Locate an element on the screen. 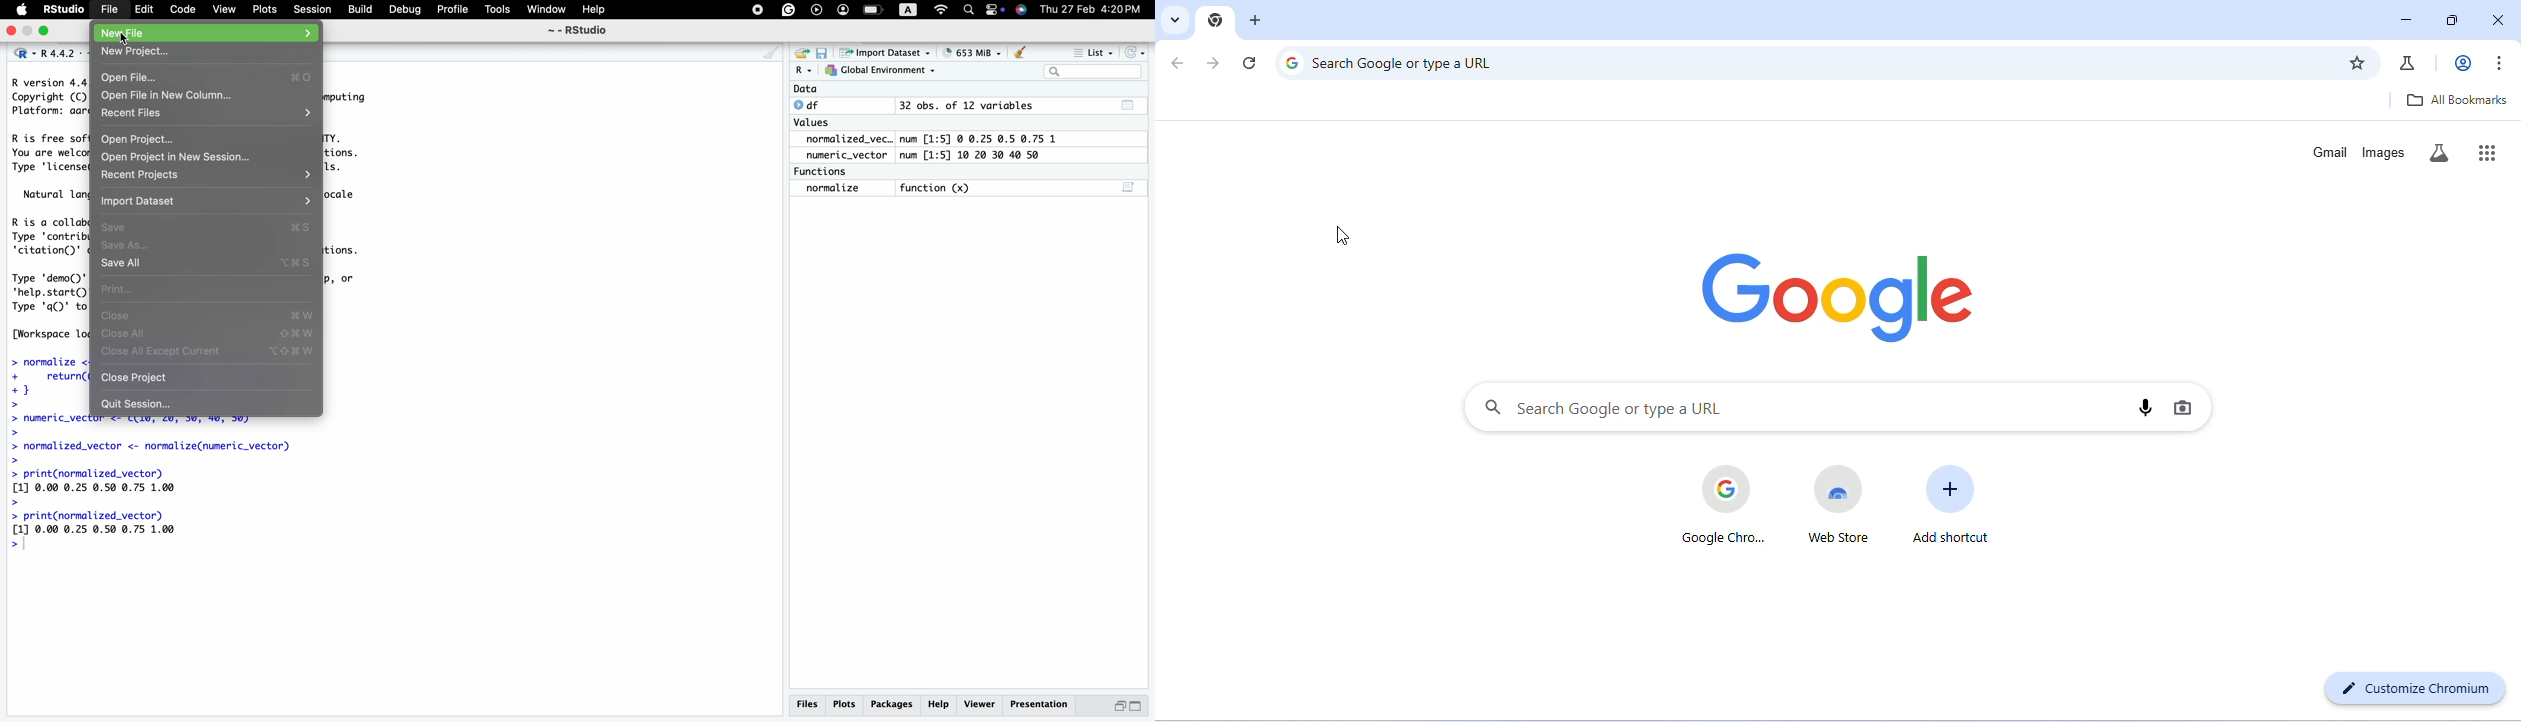 This screenshot has width=2548, height=728. normalized_vec is located at coordinates (842, 140).